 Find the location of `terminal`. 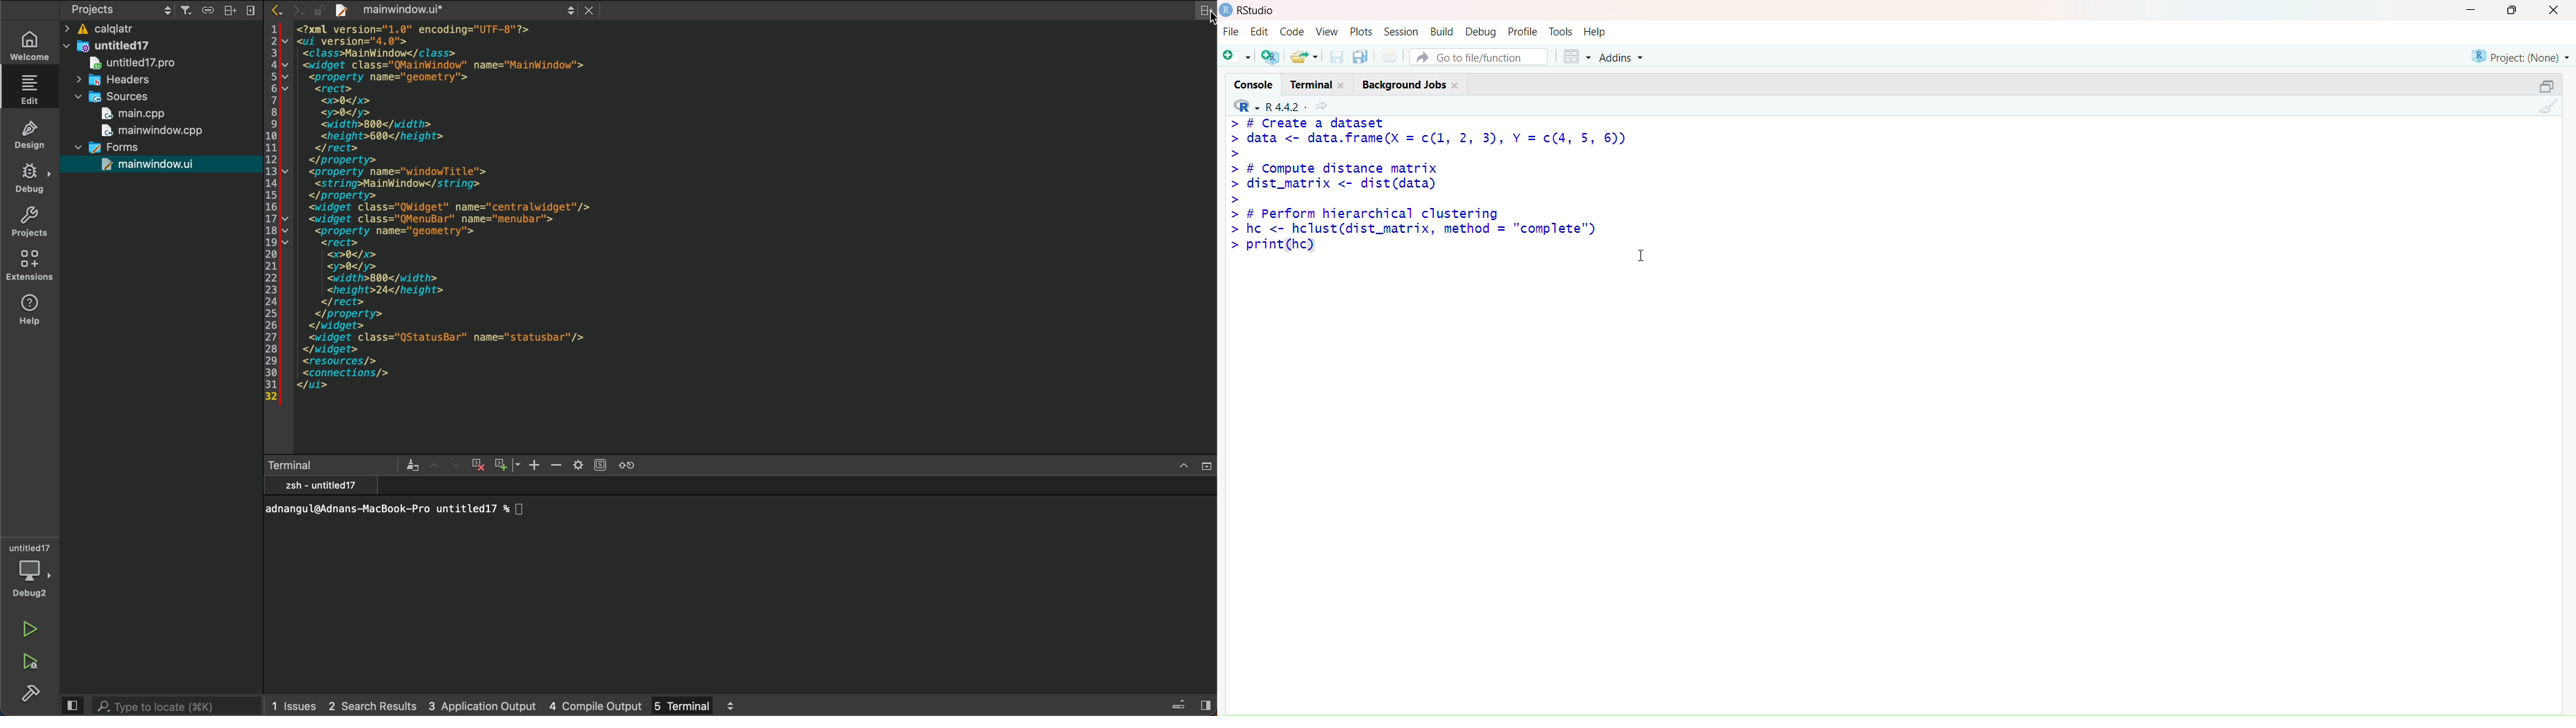

terminal is located at coordinates (742, 582).